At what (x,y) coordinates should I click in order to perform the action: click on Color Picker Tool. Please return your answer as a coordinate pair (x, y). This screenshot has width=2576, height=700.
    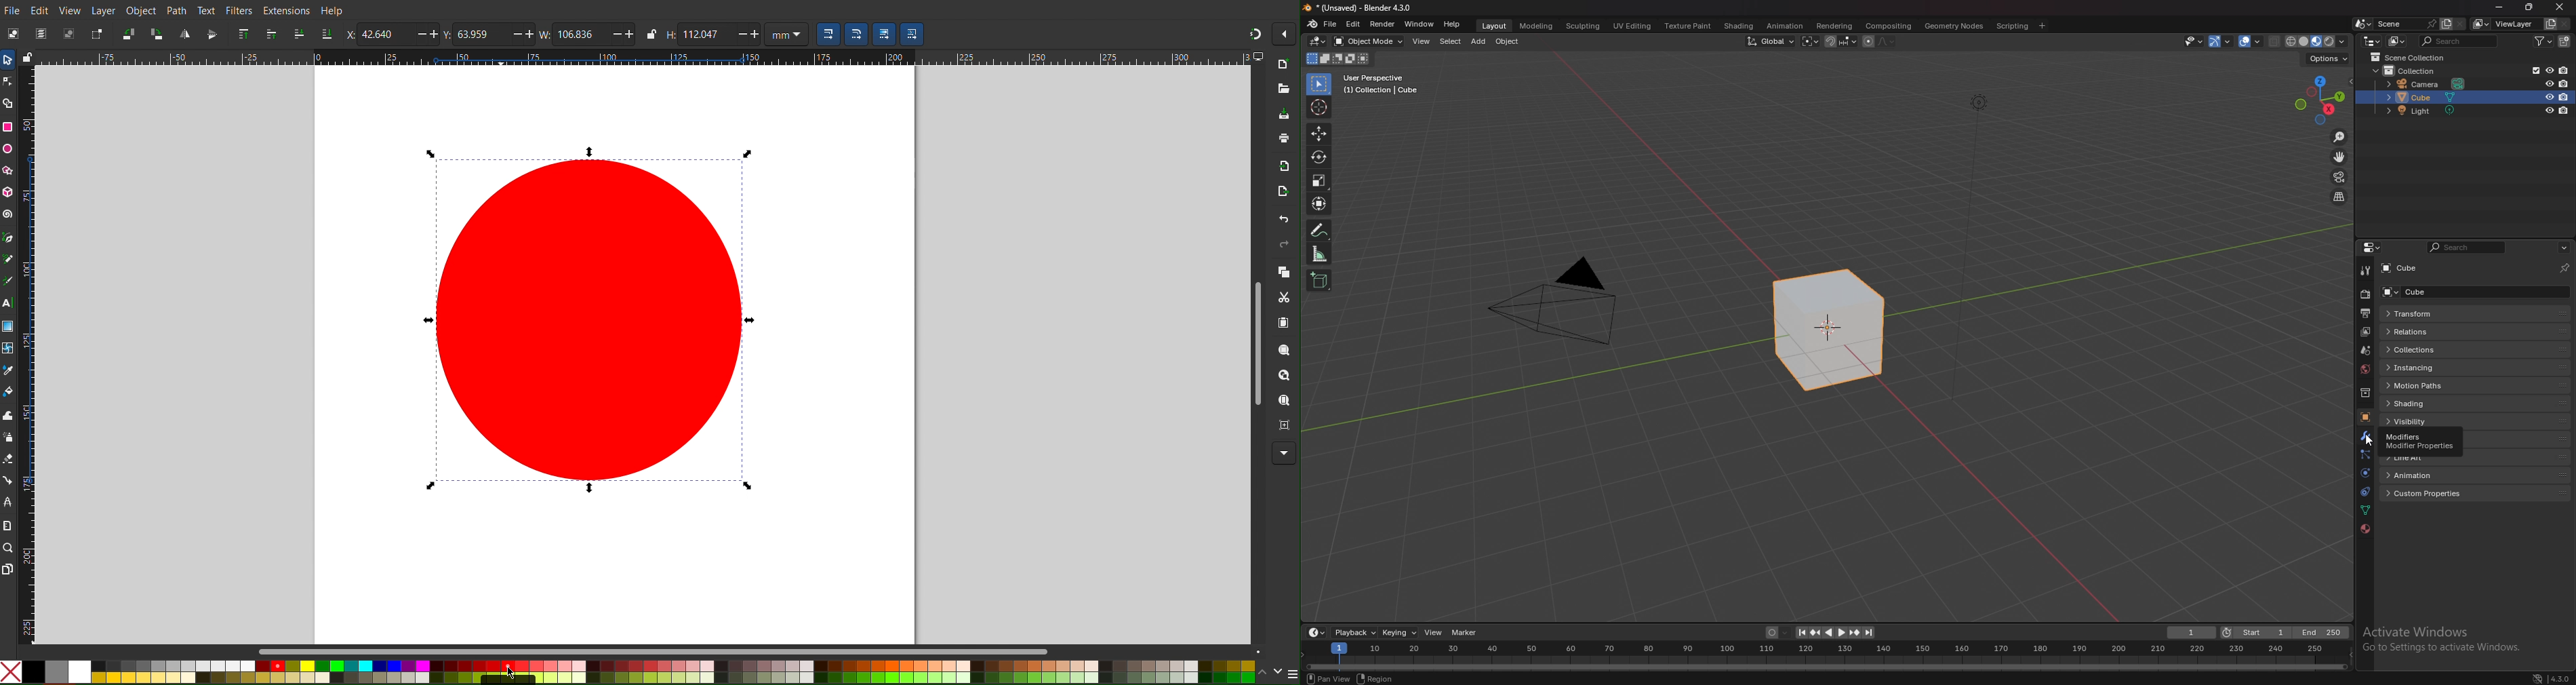
    Looking at the image, I should click on (8, 370).